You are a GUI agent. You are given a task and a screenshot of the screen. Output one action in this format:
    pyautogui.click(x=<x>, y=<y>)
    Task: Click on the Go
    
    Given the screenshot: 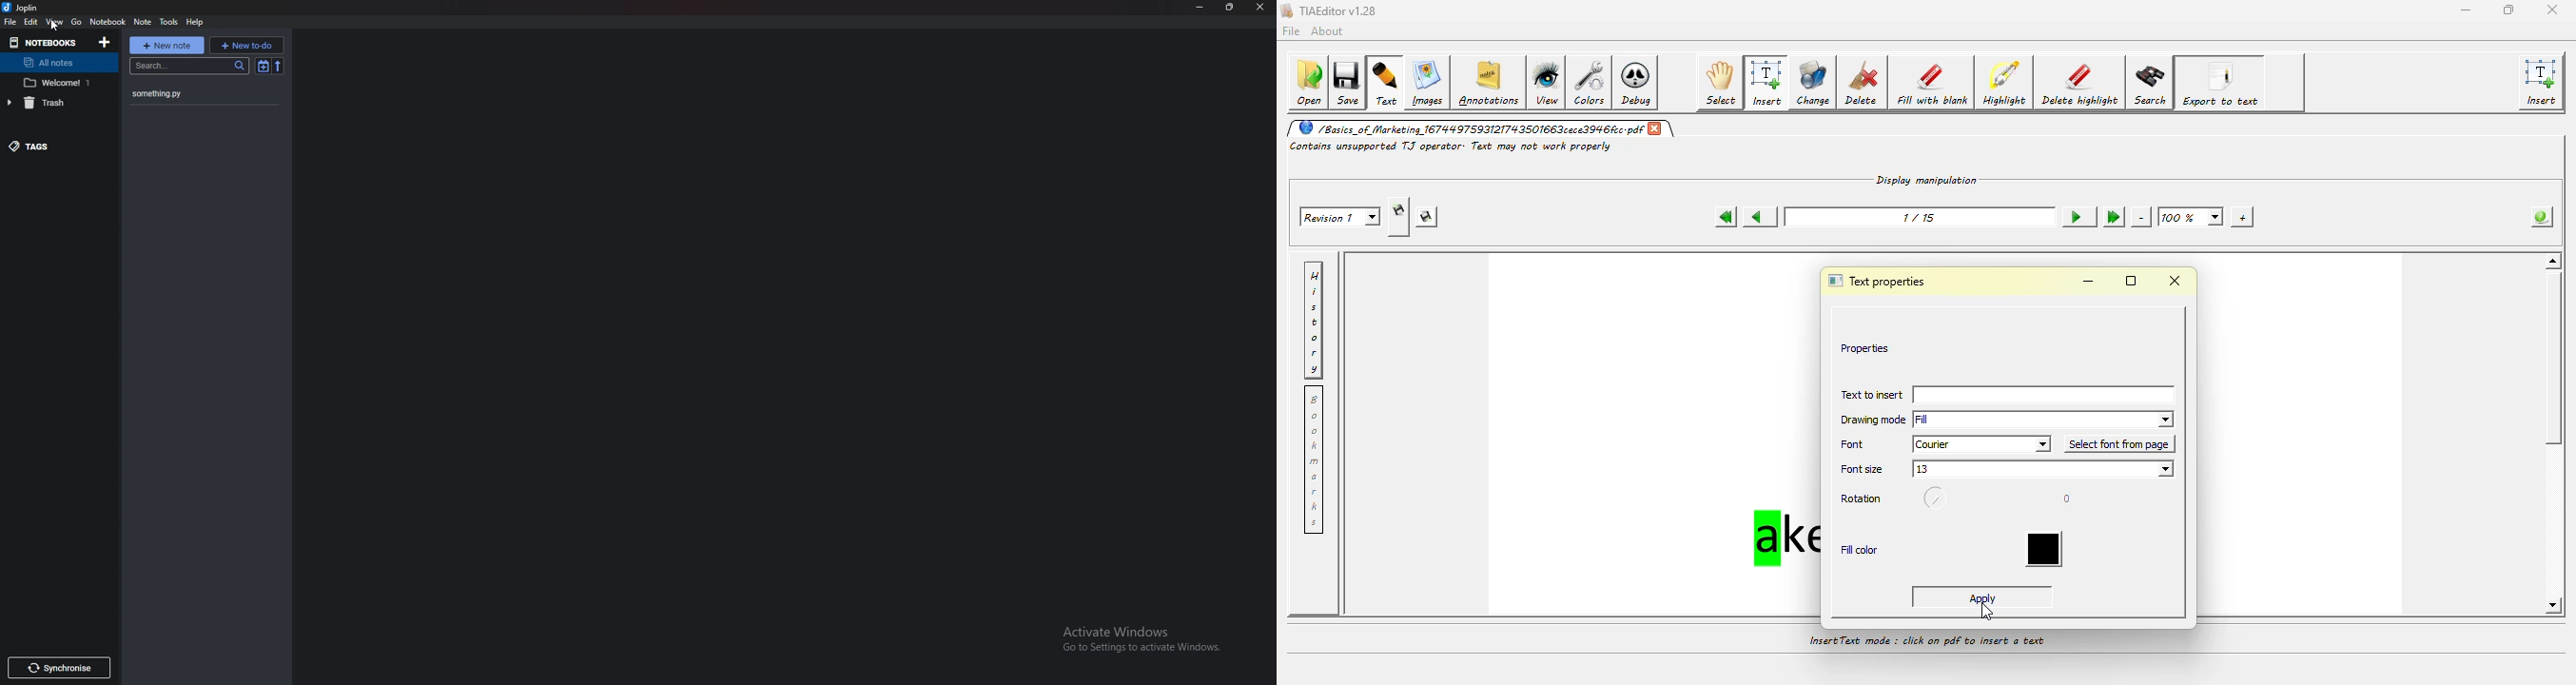 What is the action you would take?
    pyautogui.click(x=77, y=22)
    